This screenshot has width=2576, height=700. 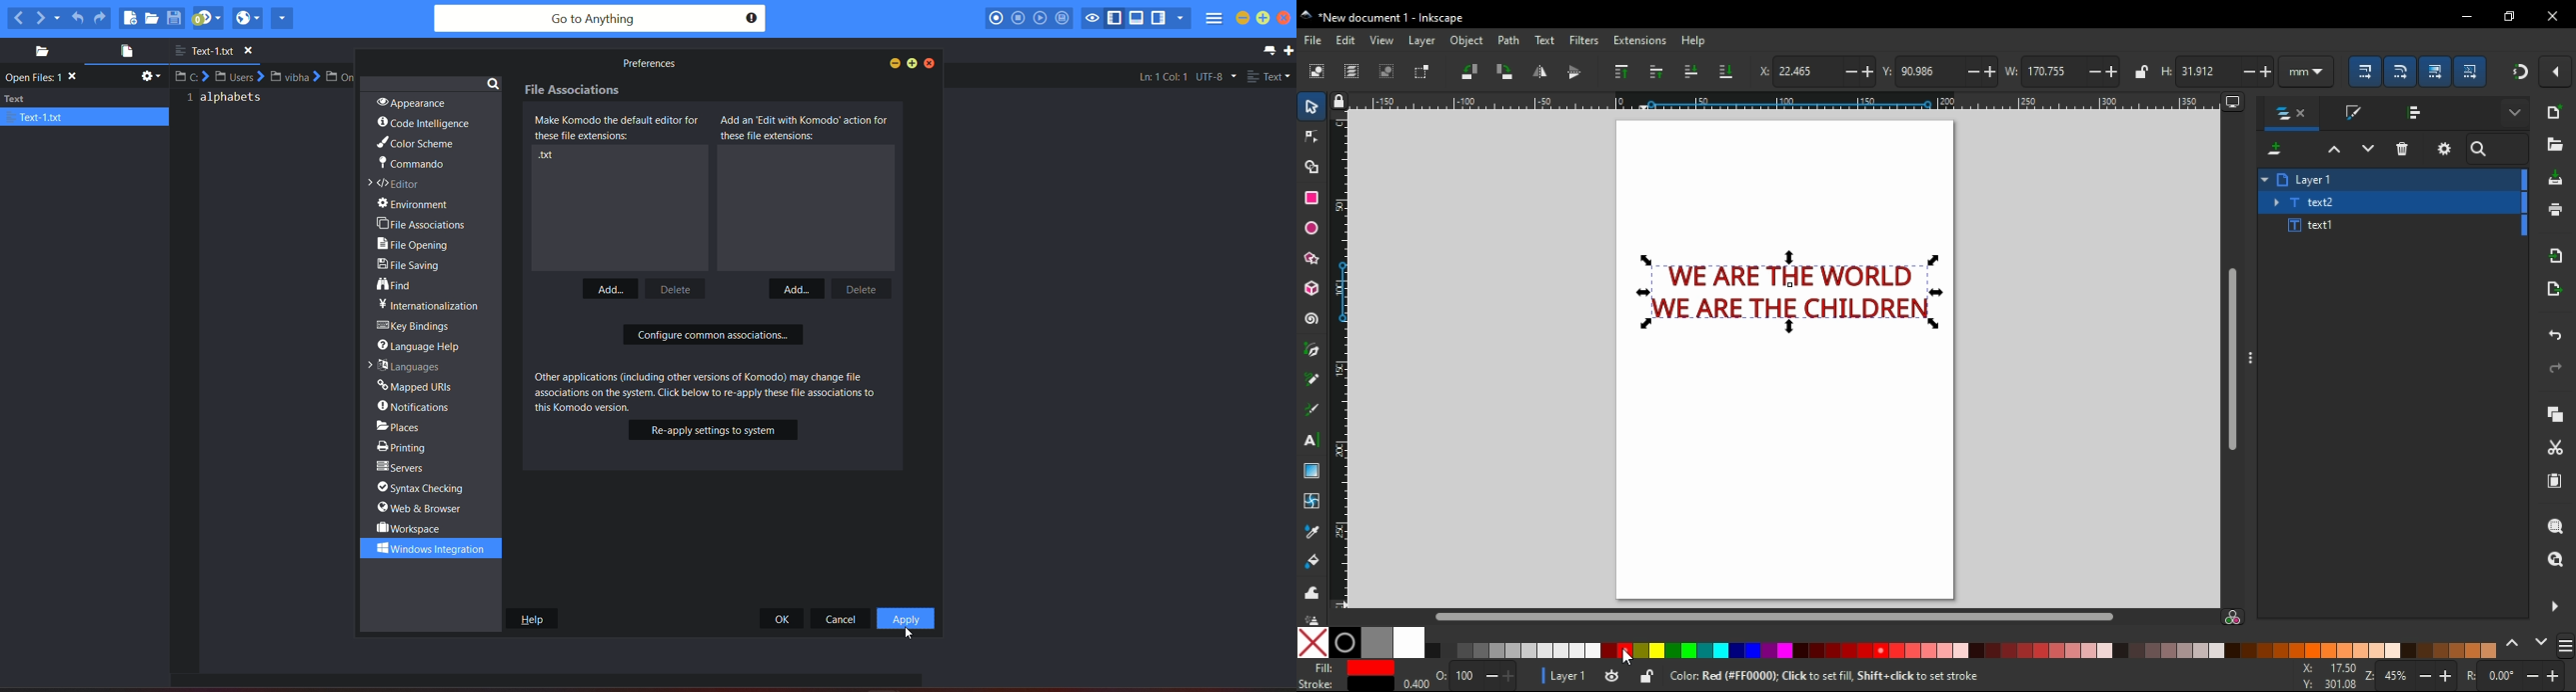 What do you see at coordinates (1313, 563) in the screenshot?
I see `paint bucket tool` at bounding box center [1313, 563].